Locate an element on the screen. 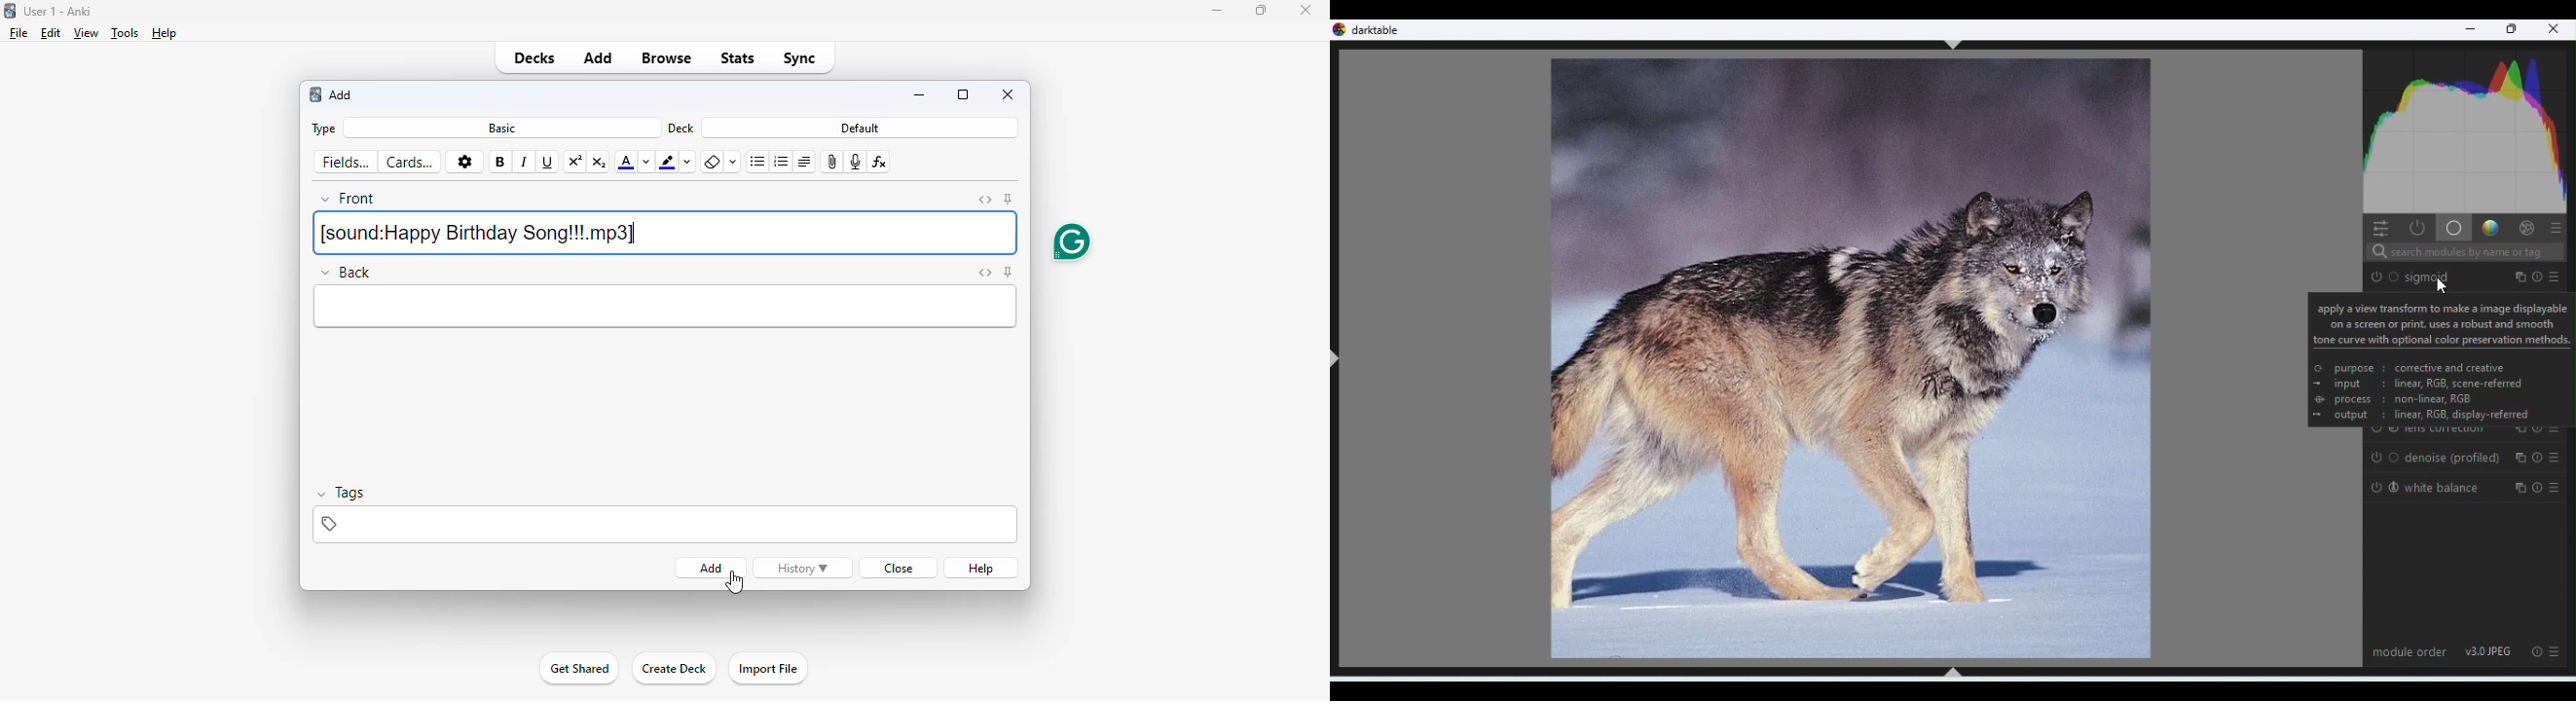 The image size is (2576, 728). decks is located at coordinates (535, 58).